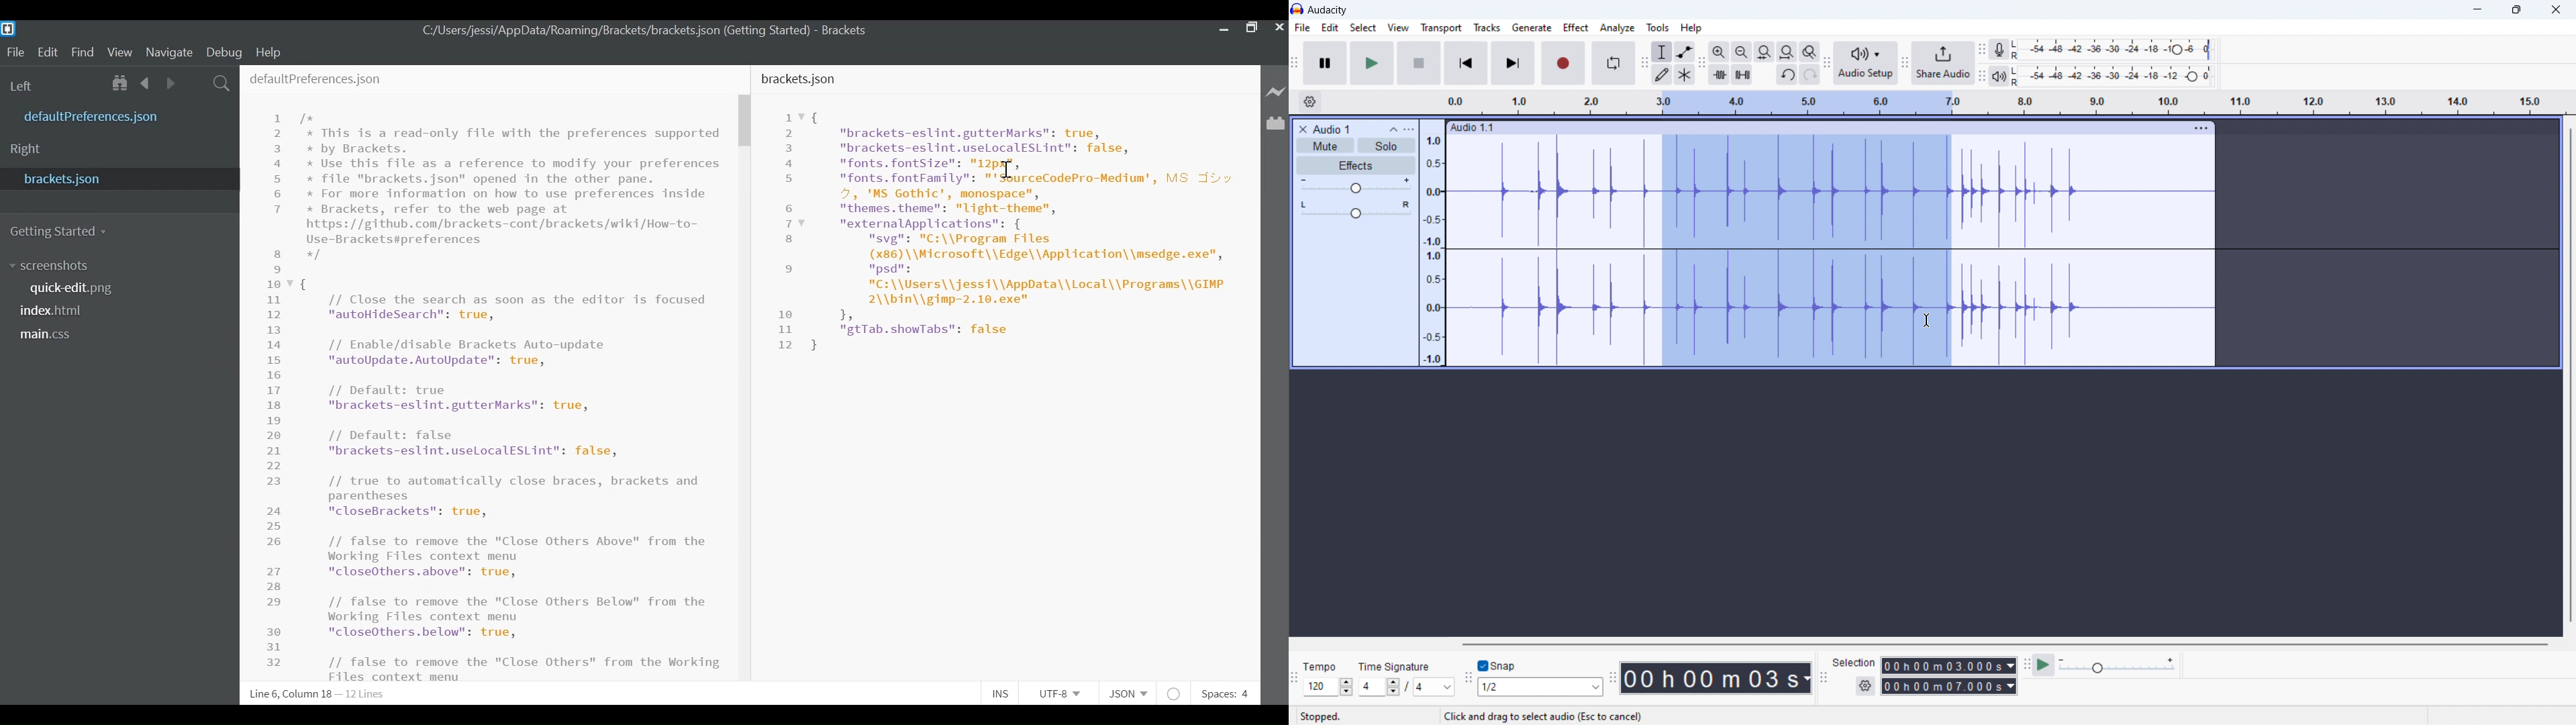  What do you see at coordinates (1487, 28) in the screenshot?
I see `tracks` at bounding box center [1487, 28].